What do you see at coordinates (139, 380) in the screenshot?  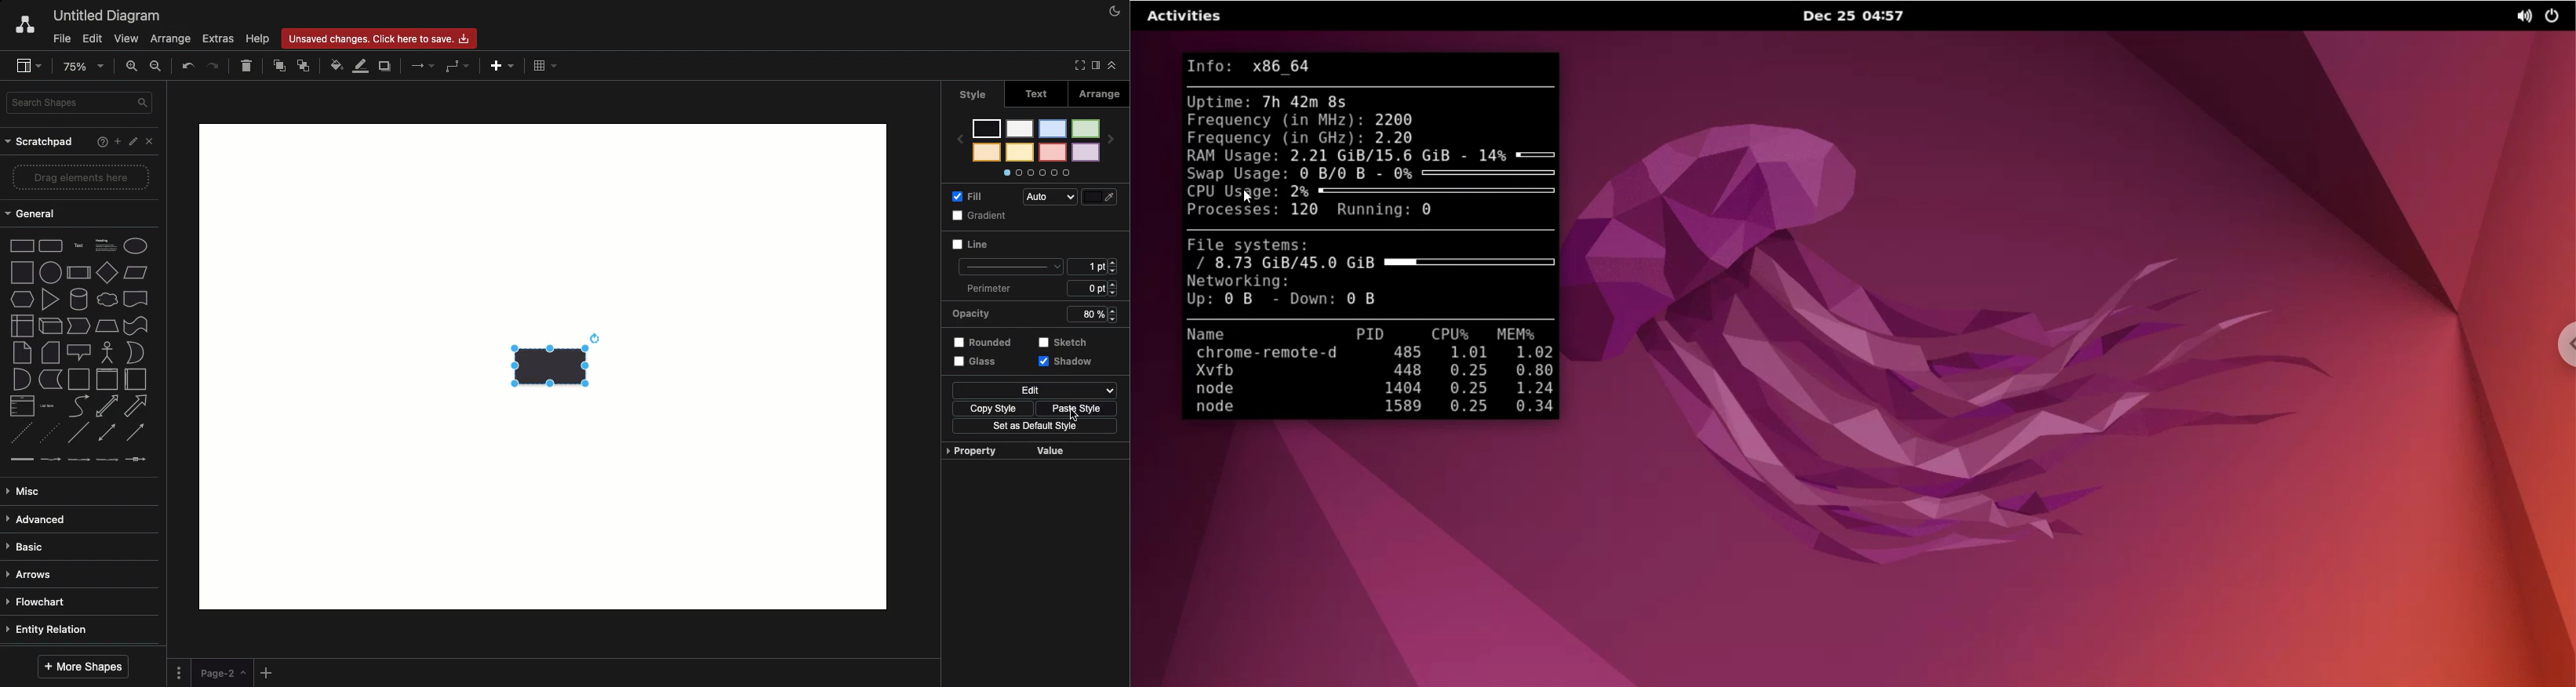 I see `horizontal container` at bounding box center [139, 380].